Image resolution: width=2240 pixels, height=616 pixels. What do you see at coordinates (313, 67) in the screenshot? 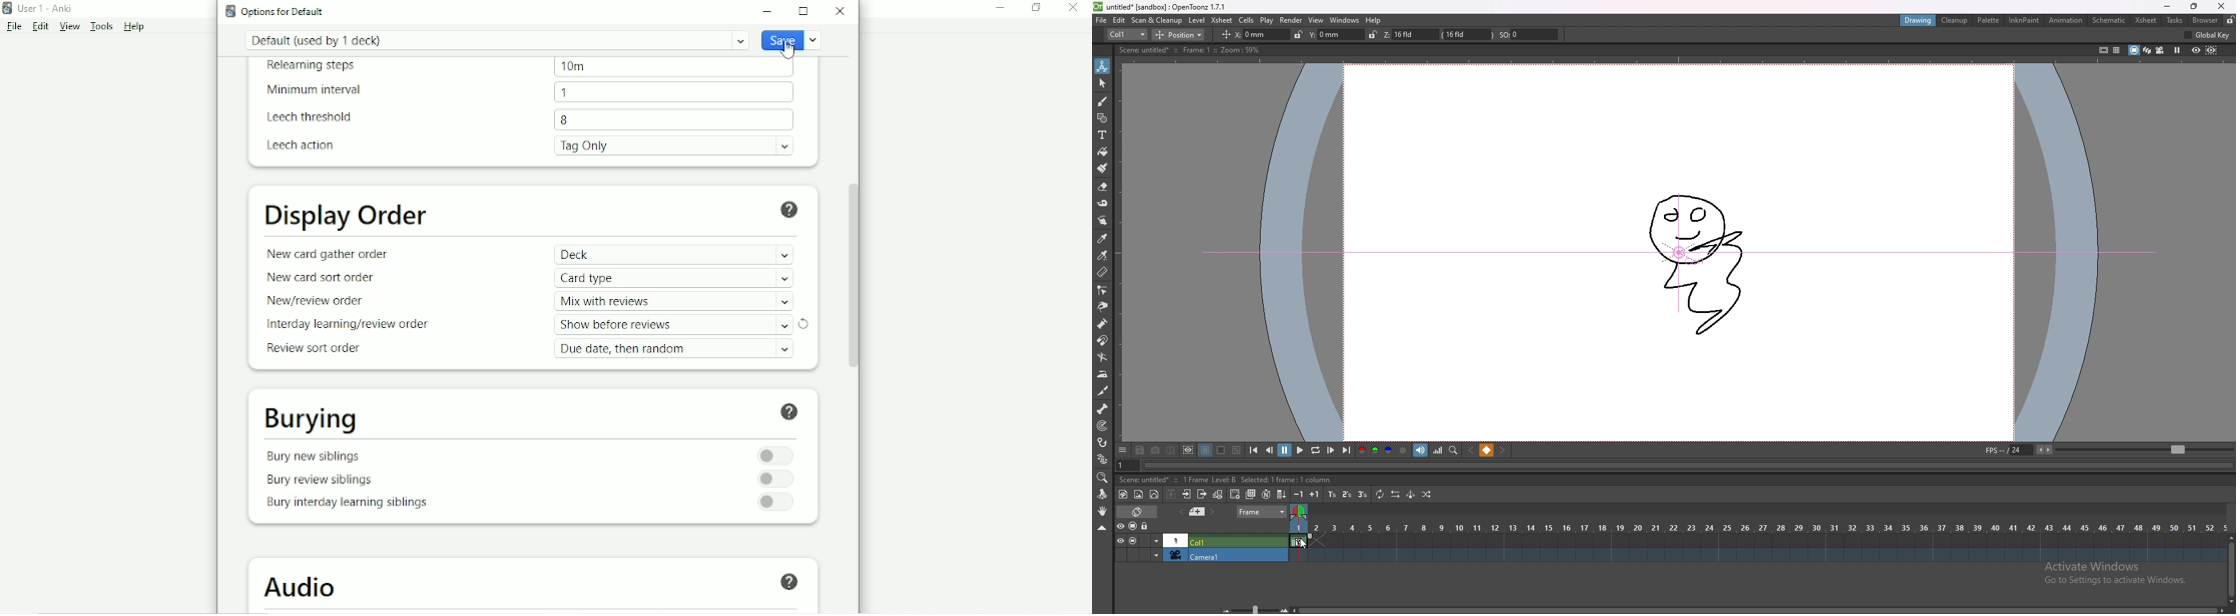
I see `Relearning steps` at bounding box center [313, 67].